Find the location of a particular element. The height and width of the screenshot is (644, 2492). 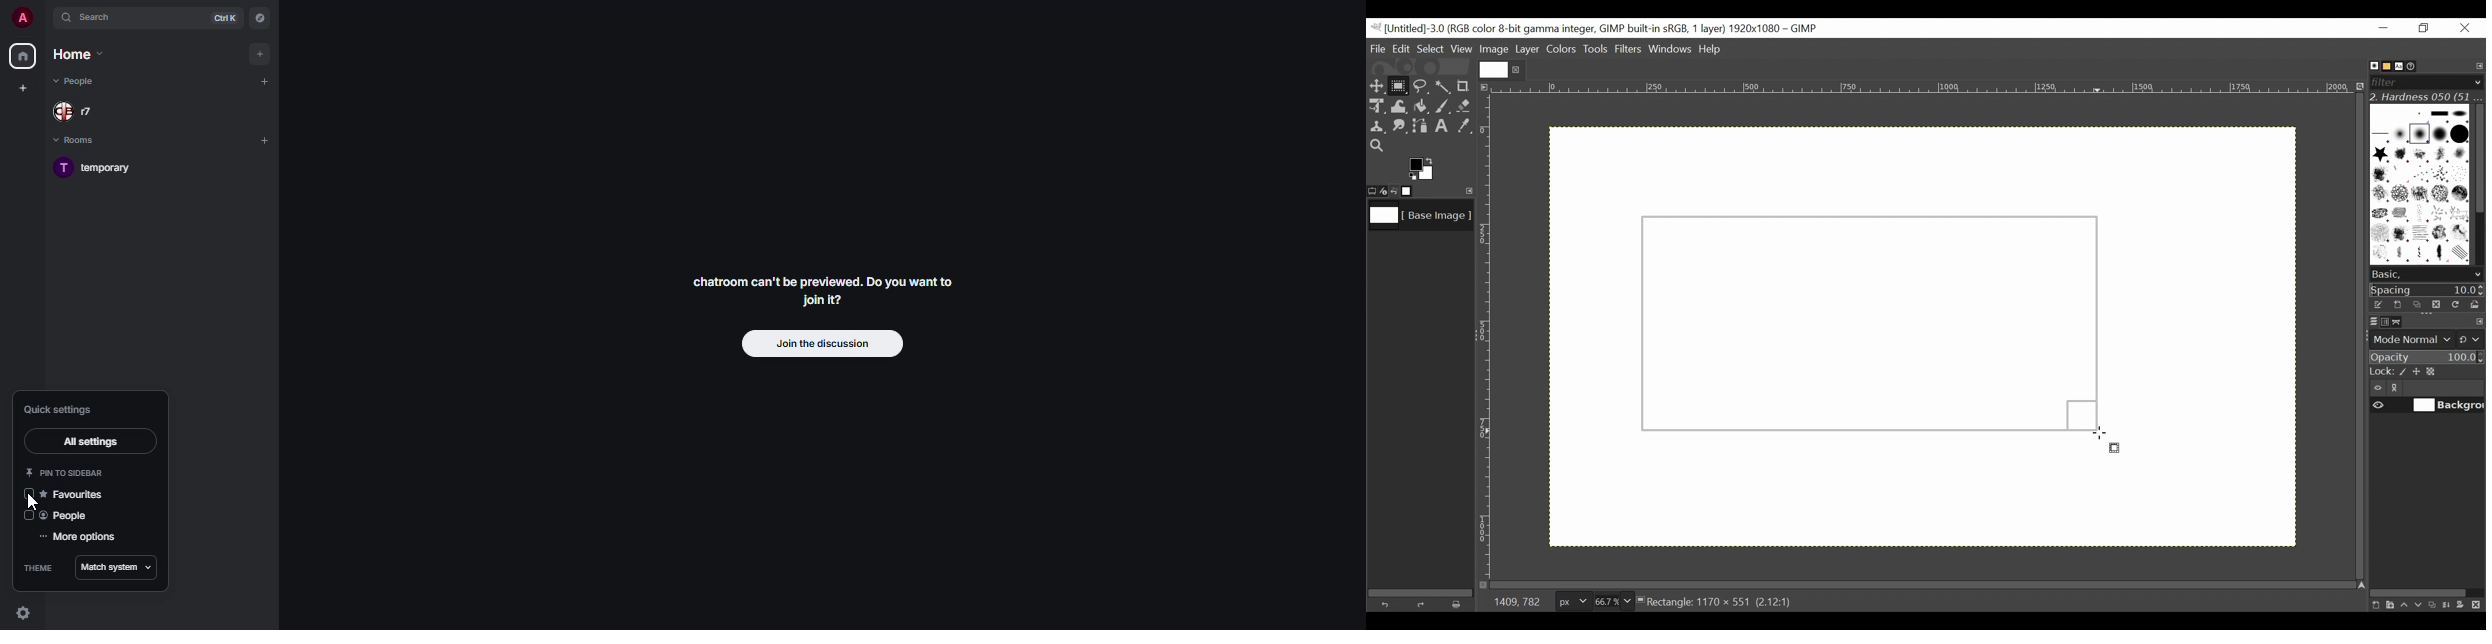

Clone tool is located at coordinates (1377, 127).